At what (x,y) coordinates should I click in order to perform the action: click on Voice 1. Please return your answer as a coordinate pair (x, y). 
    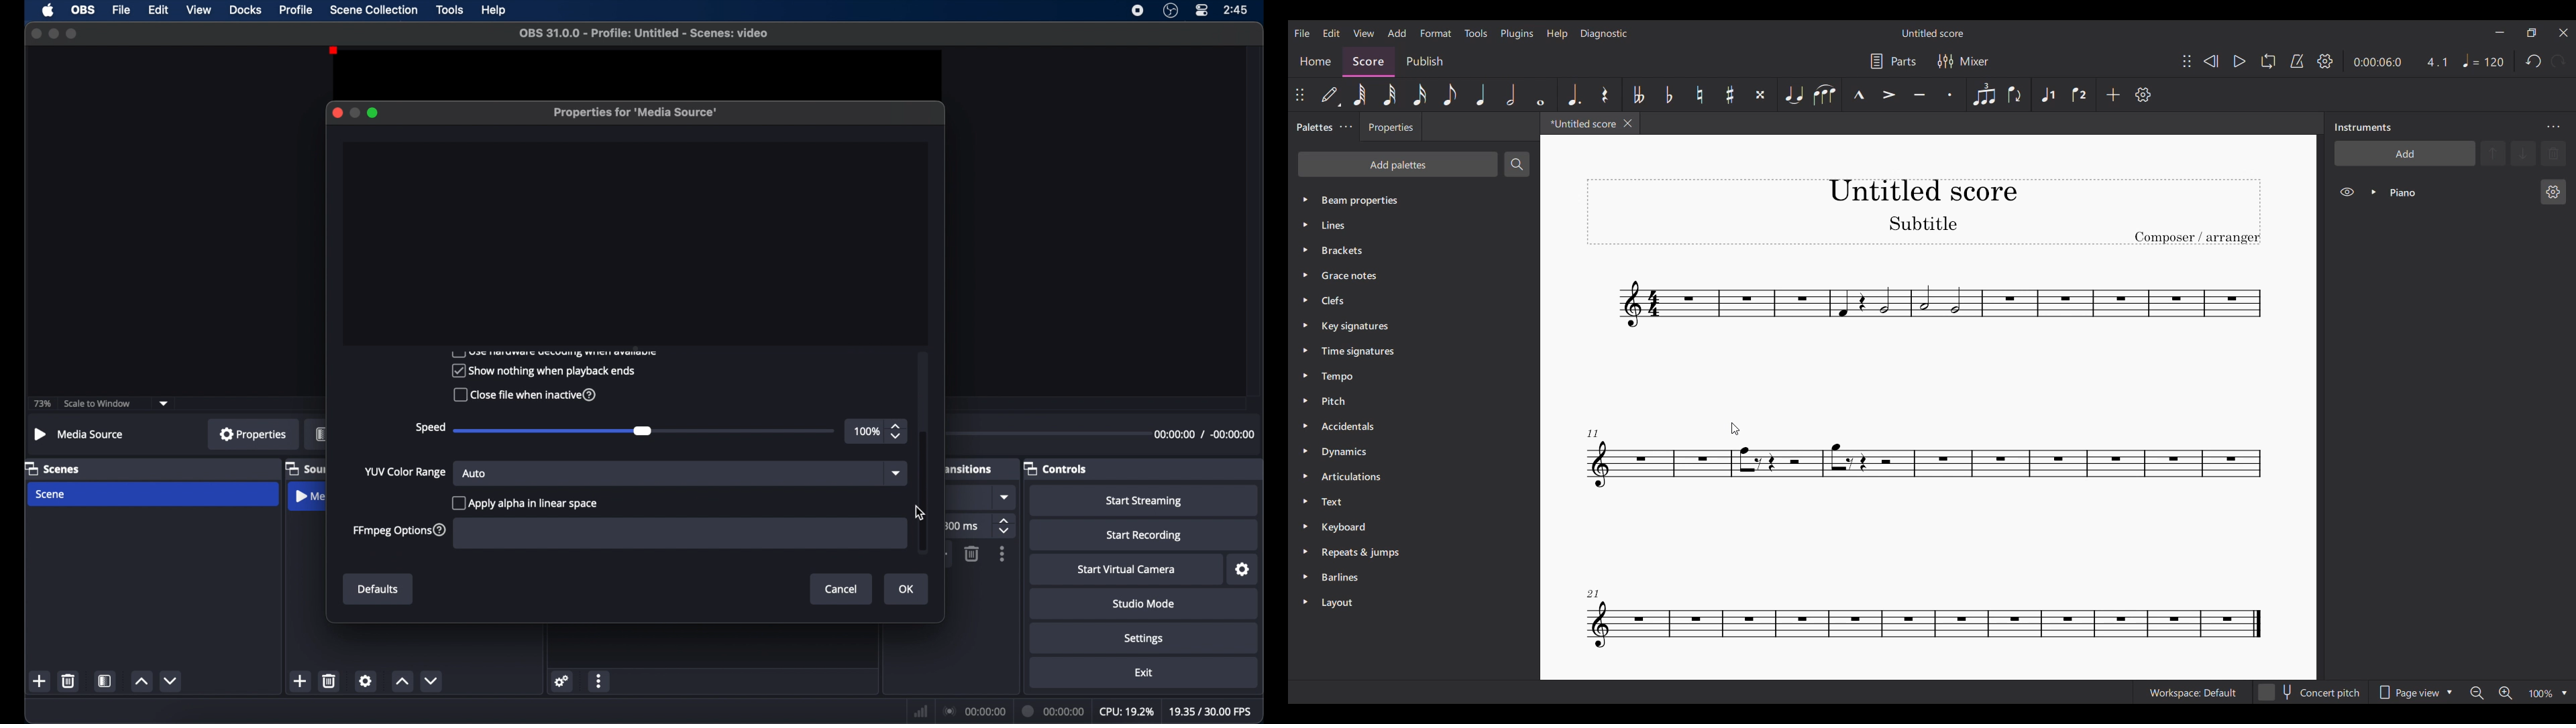
    Looking at the image, I should click on (2048, 95).